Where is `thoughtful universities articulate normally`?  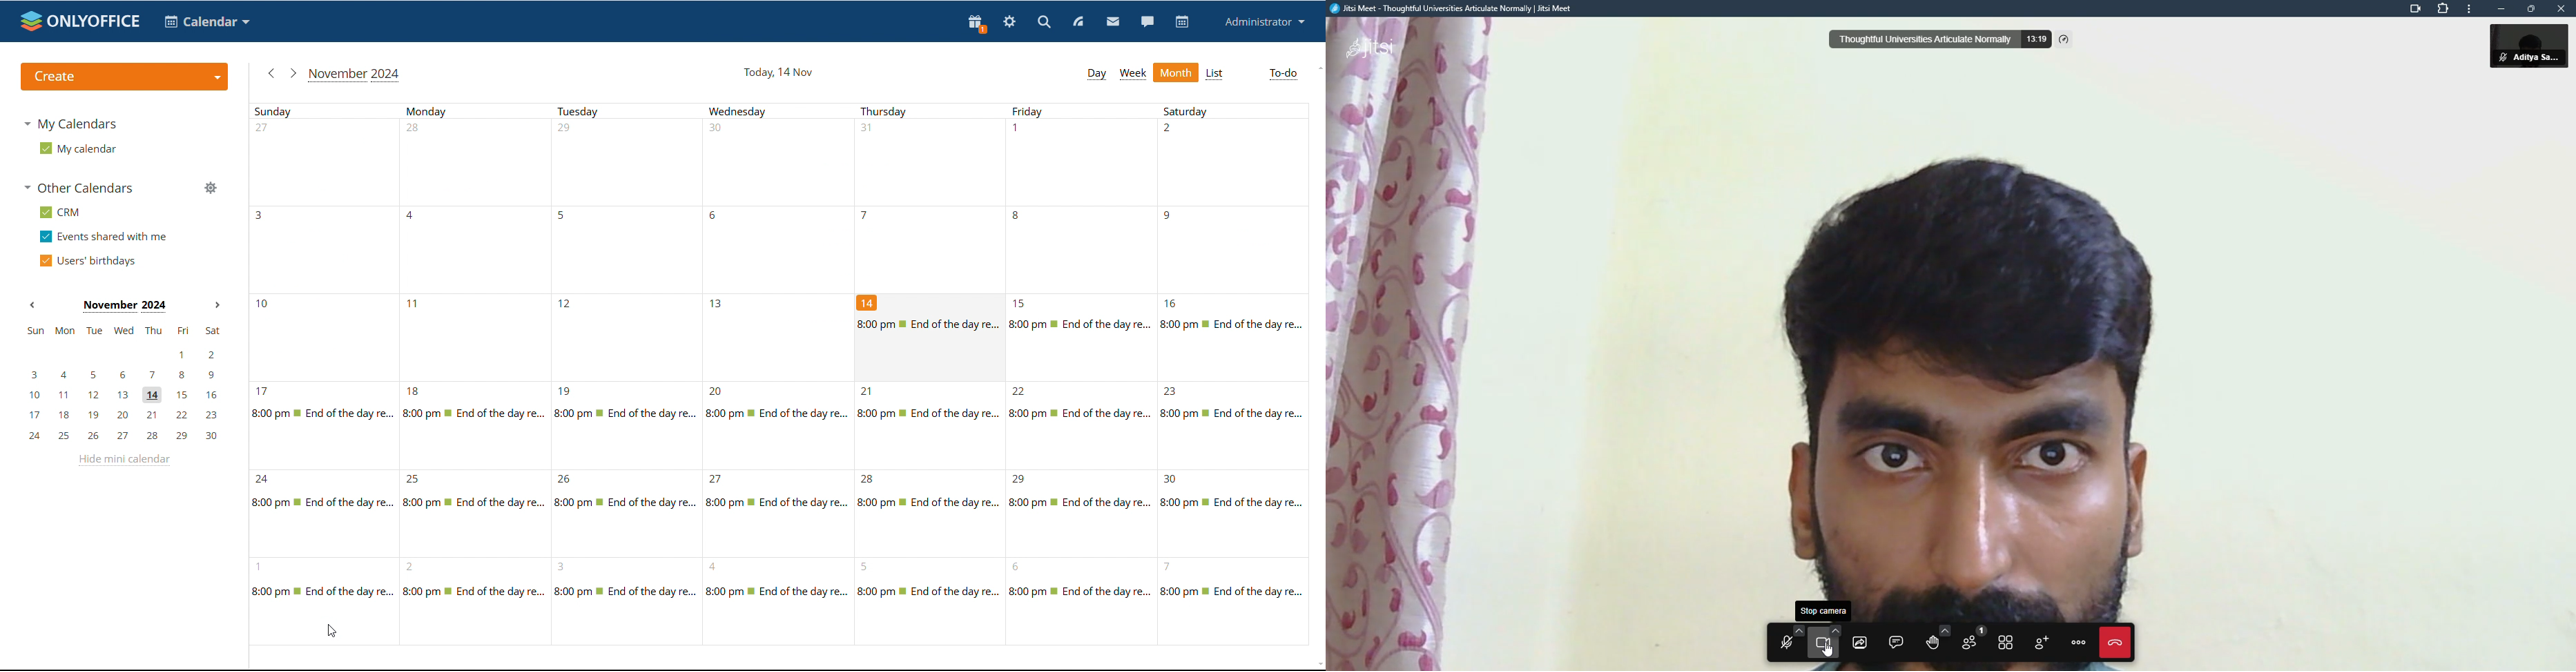 thoughtful universities articulate normally is located at coordinates (1924, 40).